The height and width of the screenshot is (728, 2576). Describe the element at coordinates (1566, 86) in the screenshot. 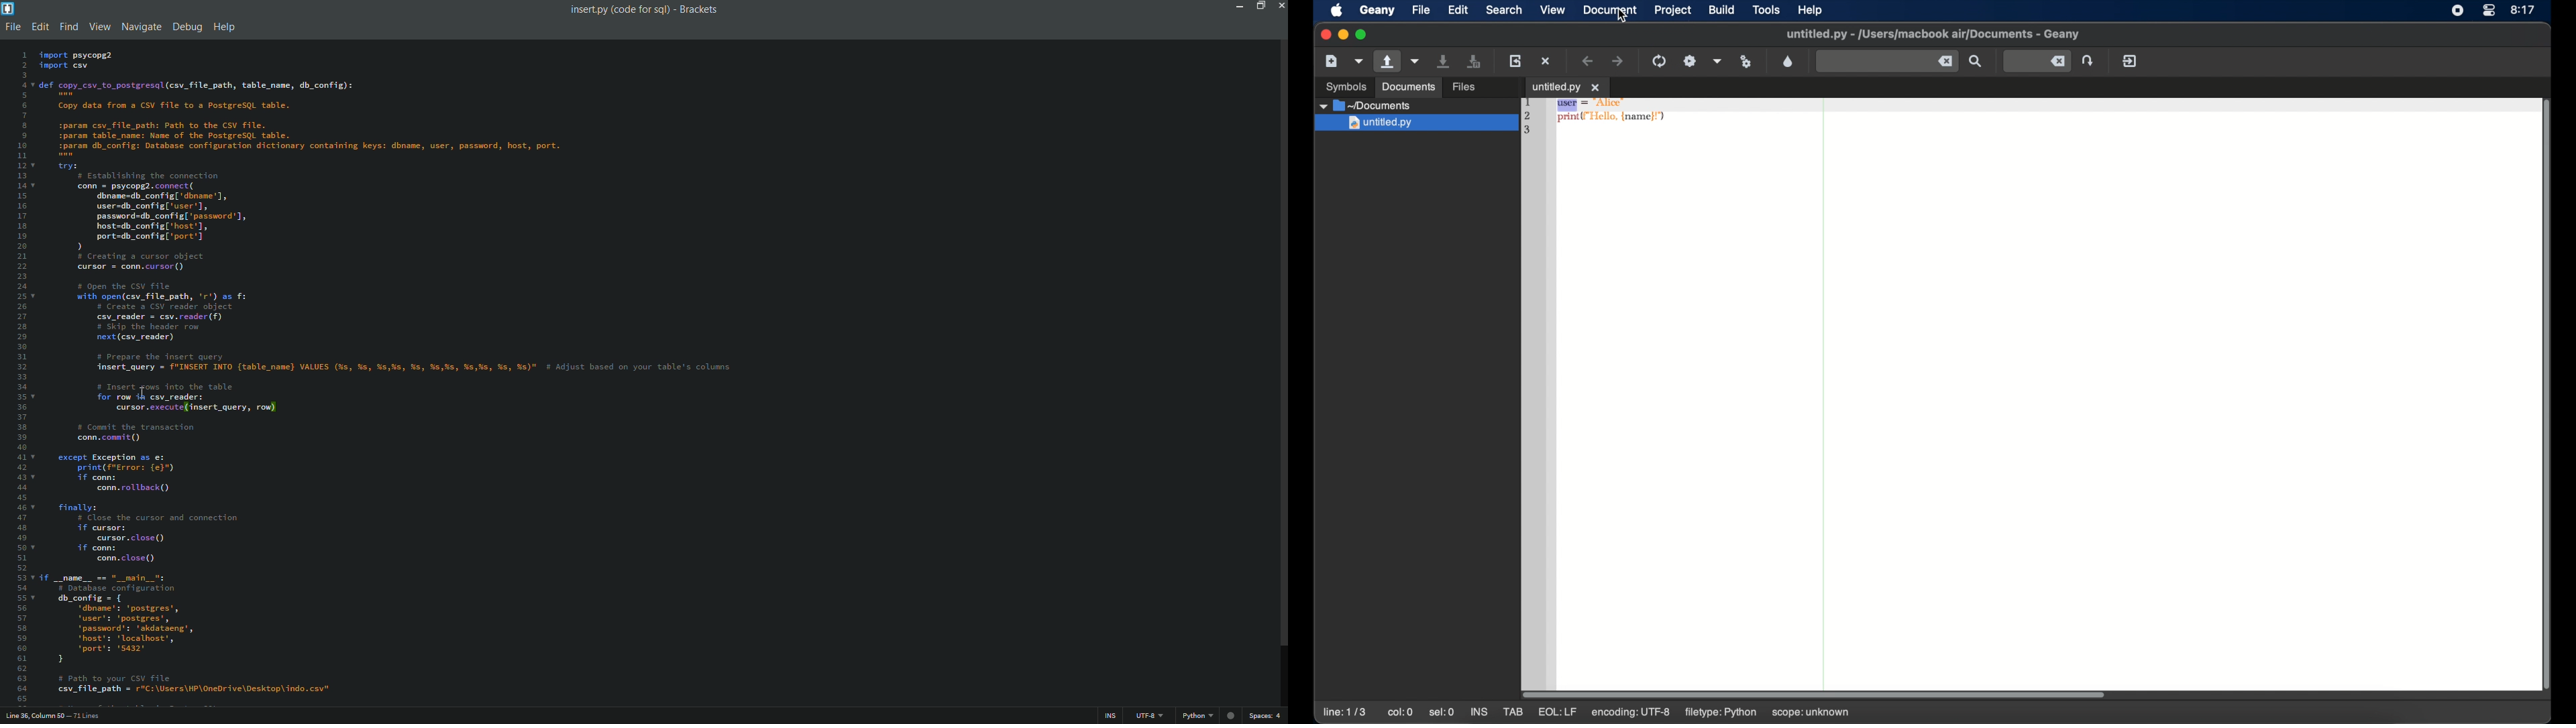

I see `tab` at that location.